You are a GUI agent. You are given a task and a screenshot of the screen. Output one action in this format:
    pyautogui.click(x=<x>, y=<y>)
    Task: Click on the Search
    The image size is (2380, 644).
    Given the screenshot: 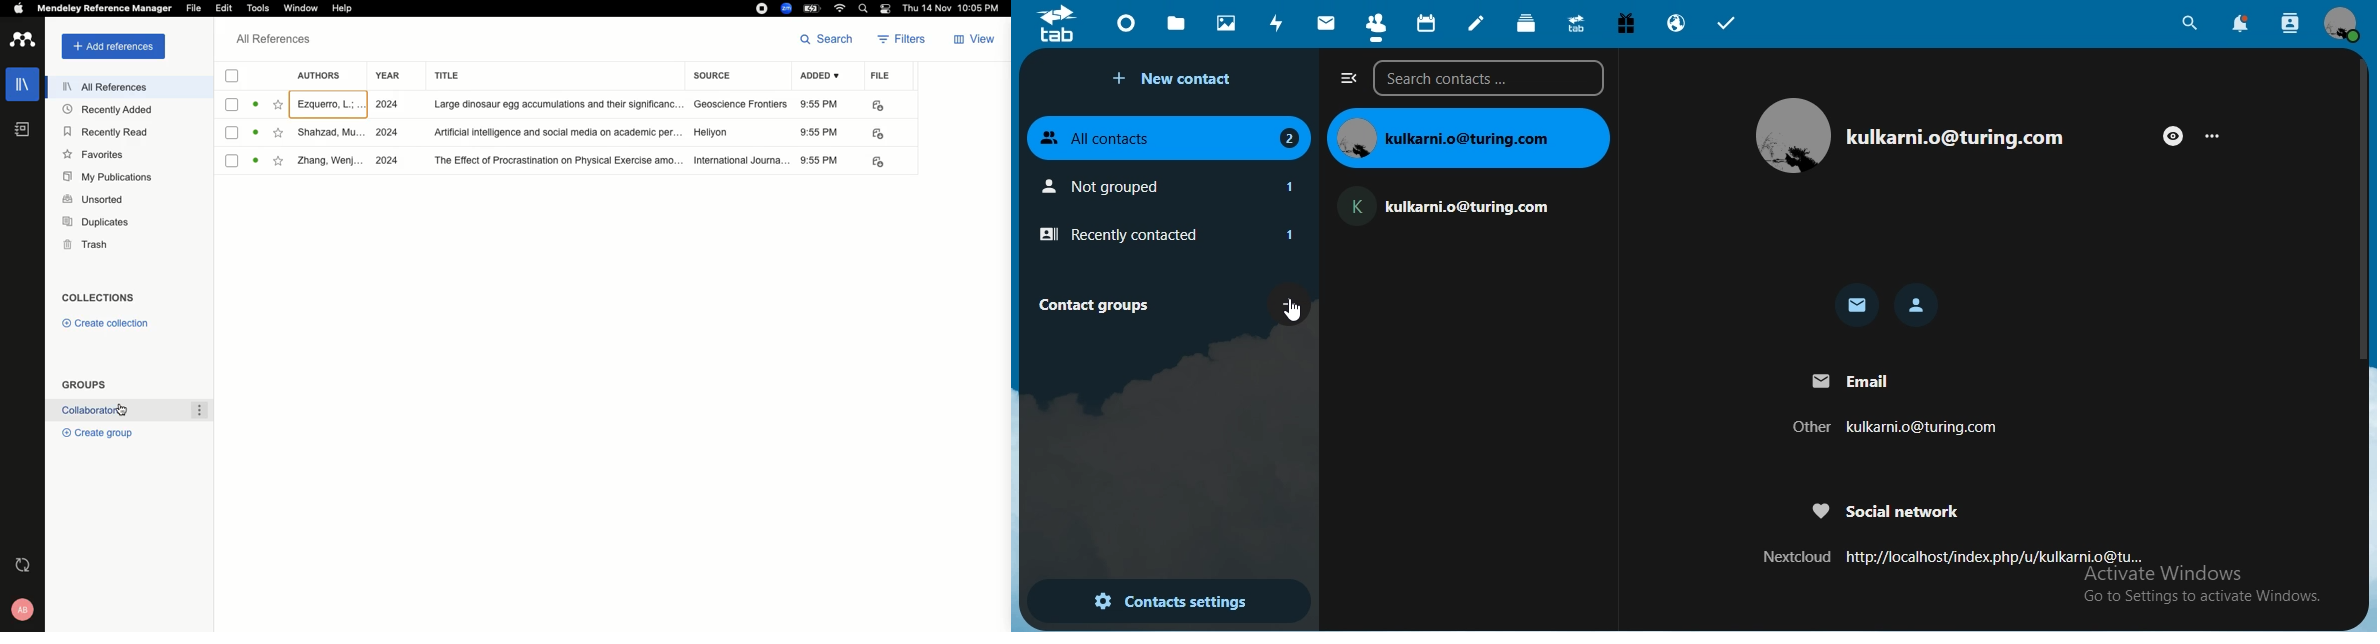 What is the action you would take?
    pyautogui.click(x=865, y=10)
    